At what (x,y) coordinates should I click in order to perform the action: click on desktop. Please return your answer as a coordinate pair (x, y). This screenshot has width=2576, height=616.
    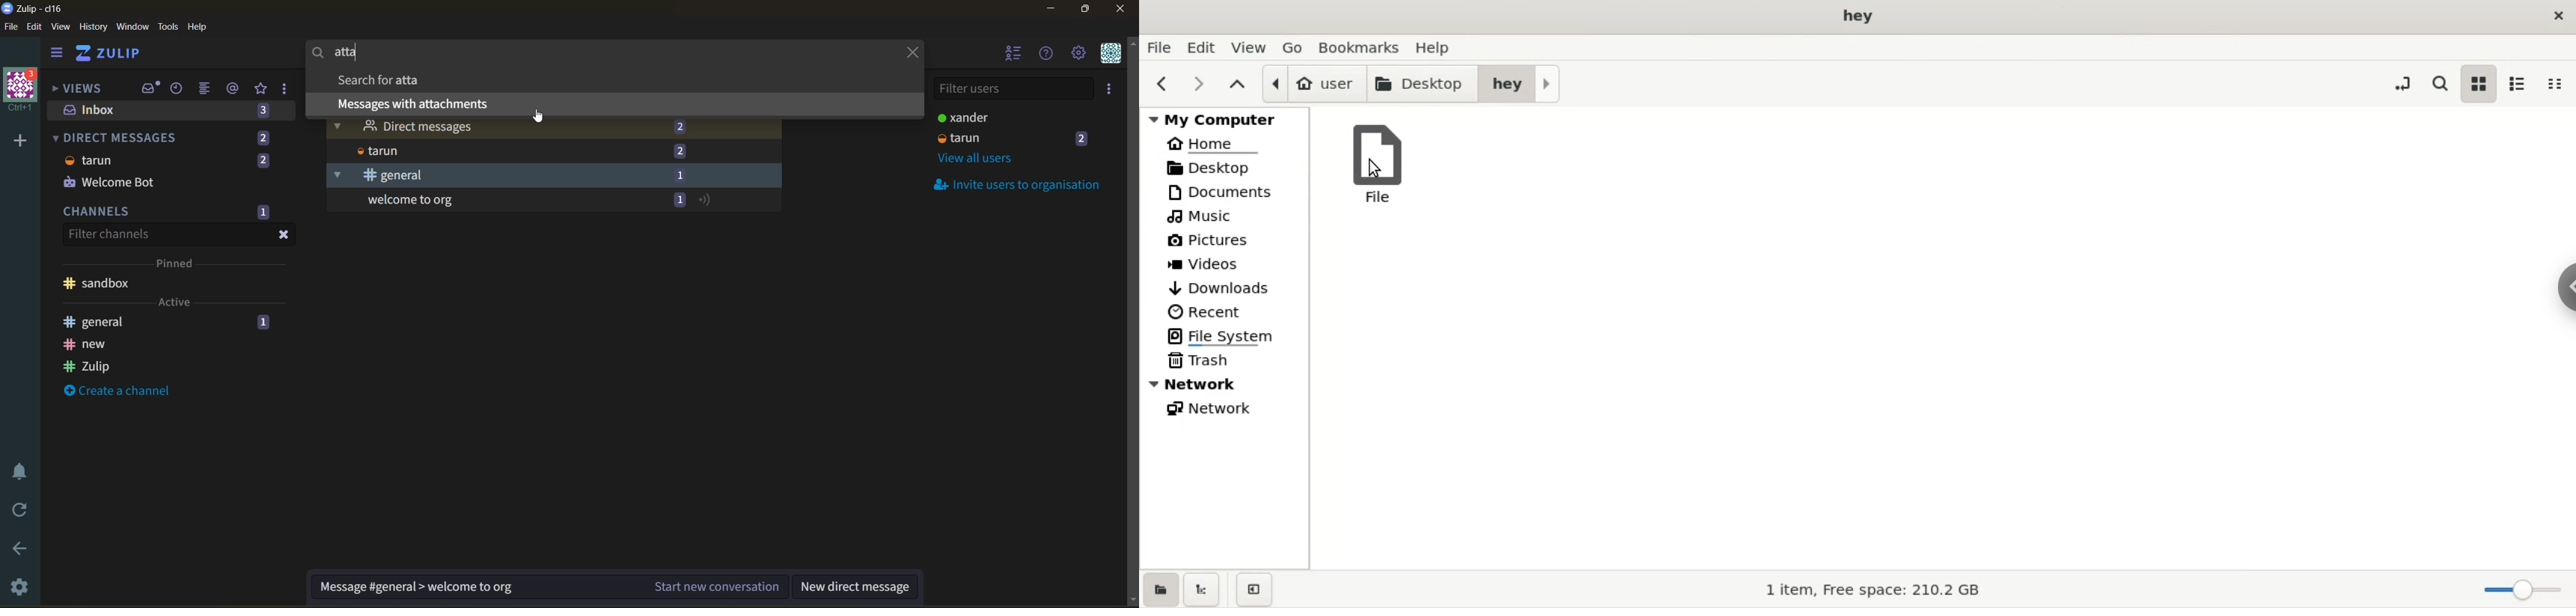
    Looking at the image, I should click on (1861, 17).